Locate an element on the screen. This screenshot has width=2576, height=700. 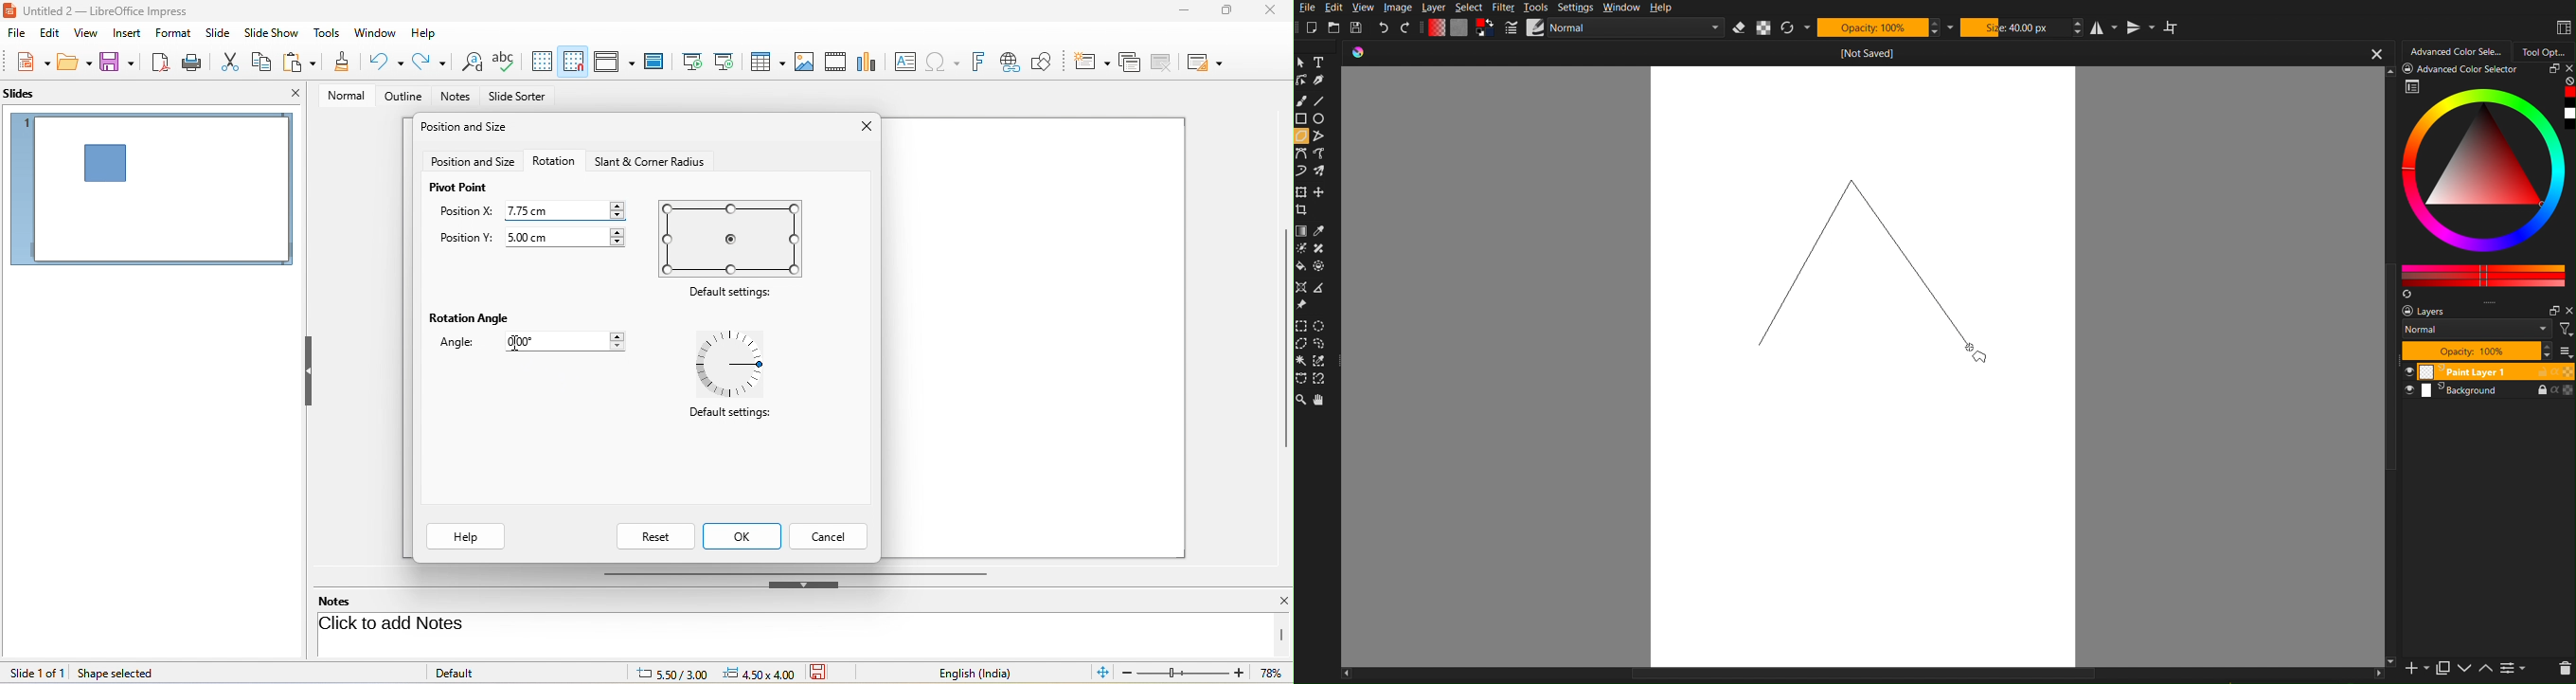
position y is located at coordinates (465, 240).